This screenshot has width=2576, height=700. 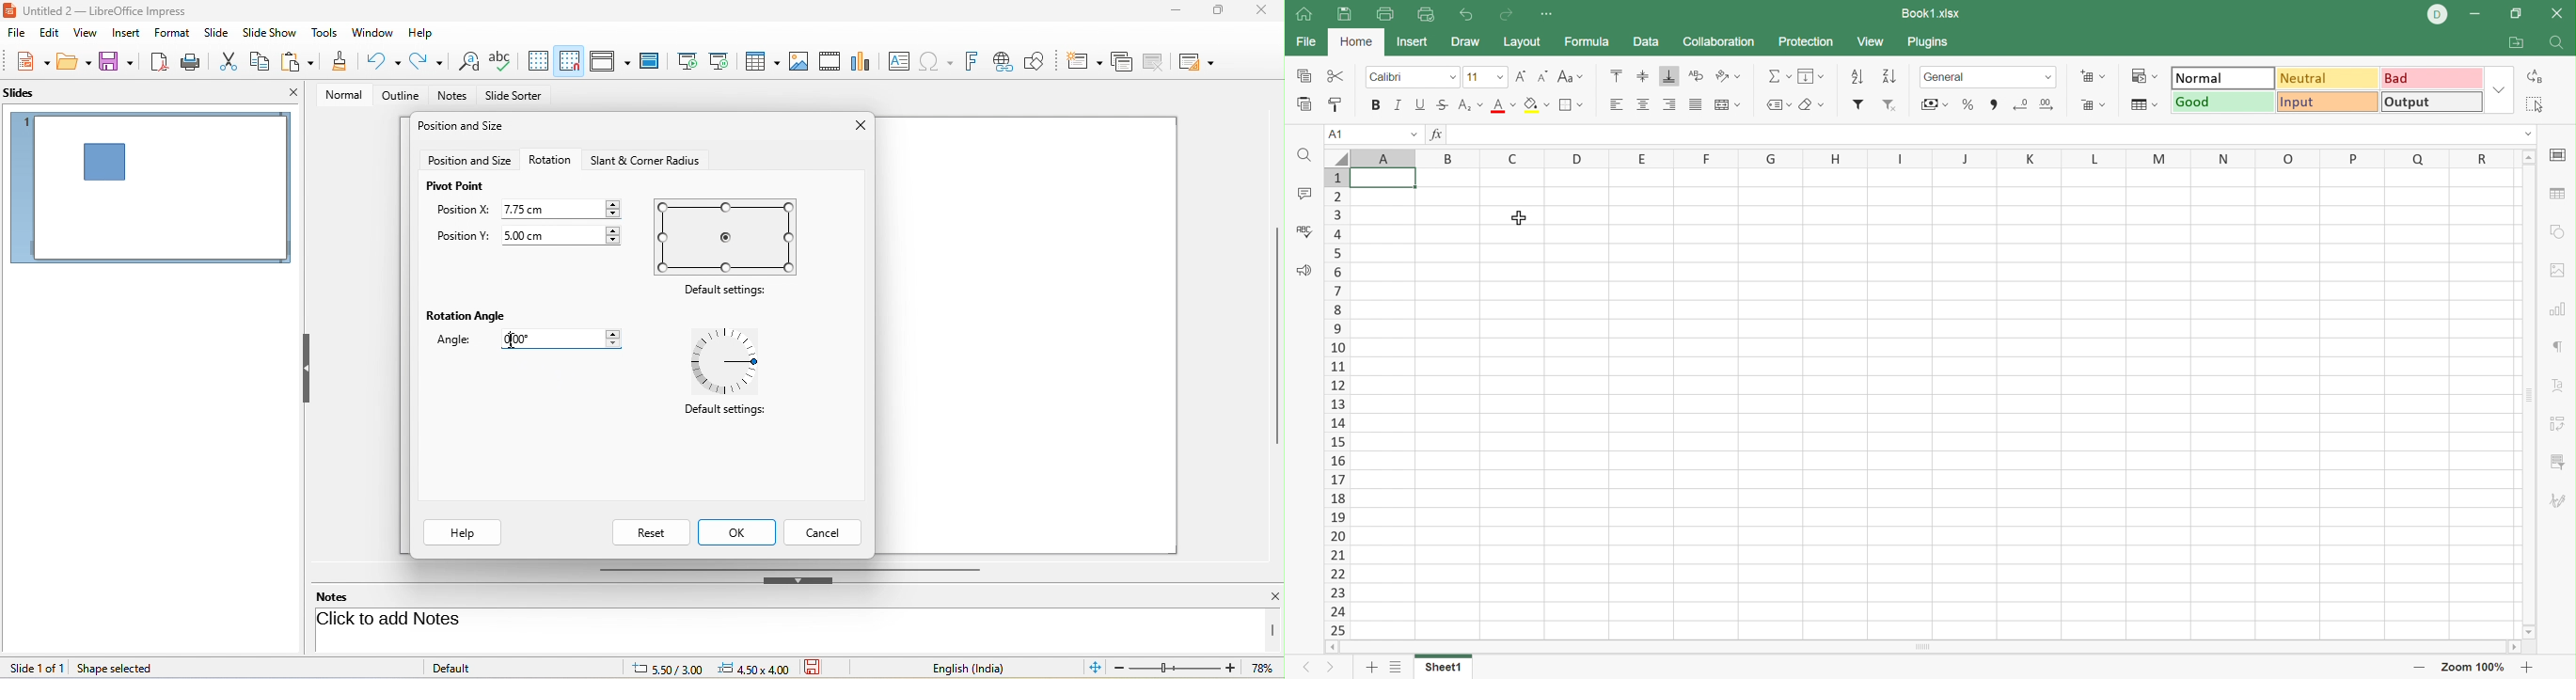 What do you see at coordinates (2561, 387) in the screenshot?
I see `Text Art settings` at bounding box center [2561, 387].